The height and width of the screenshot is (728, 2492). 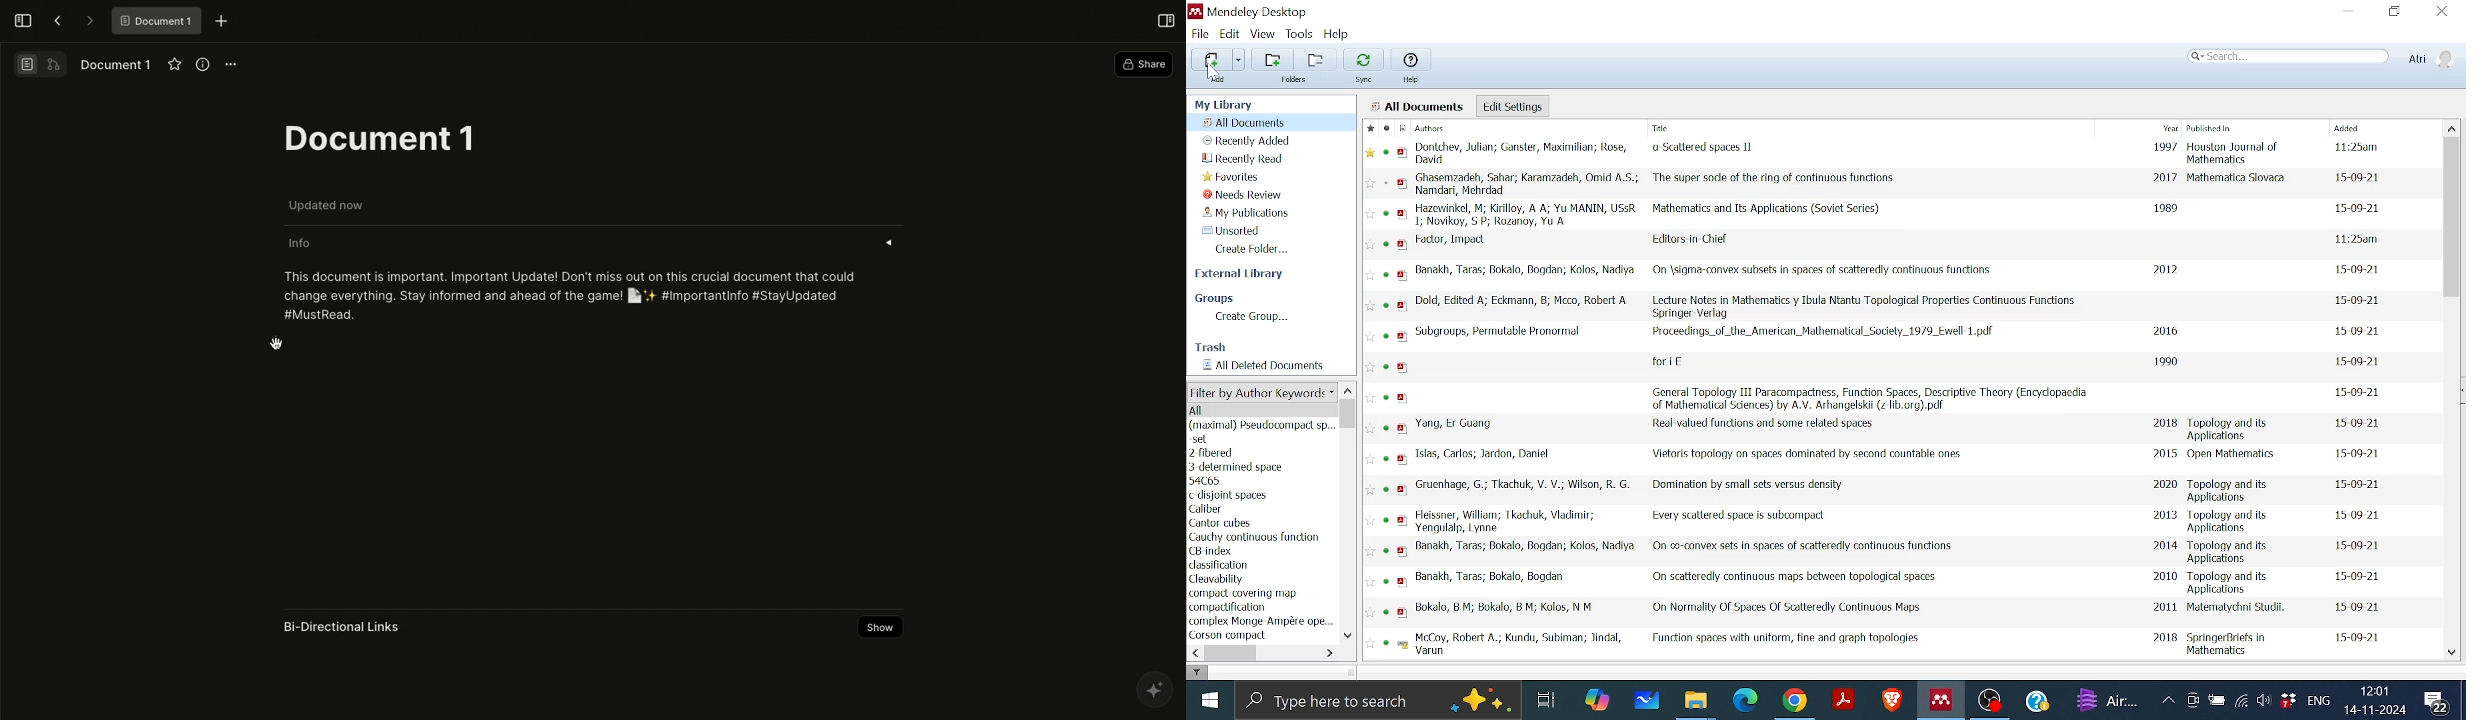 I want to click on Favourite, so click(x=1370, y=610).